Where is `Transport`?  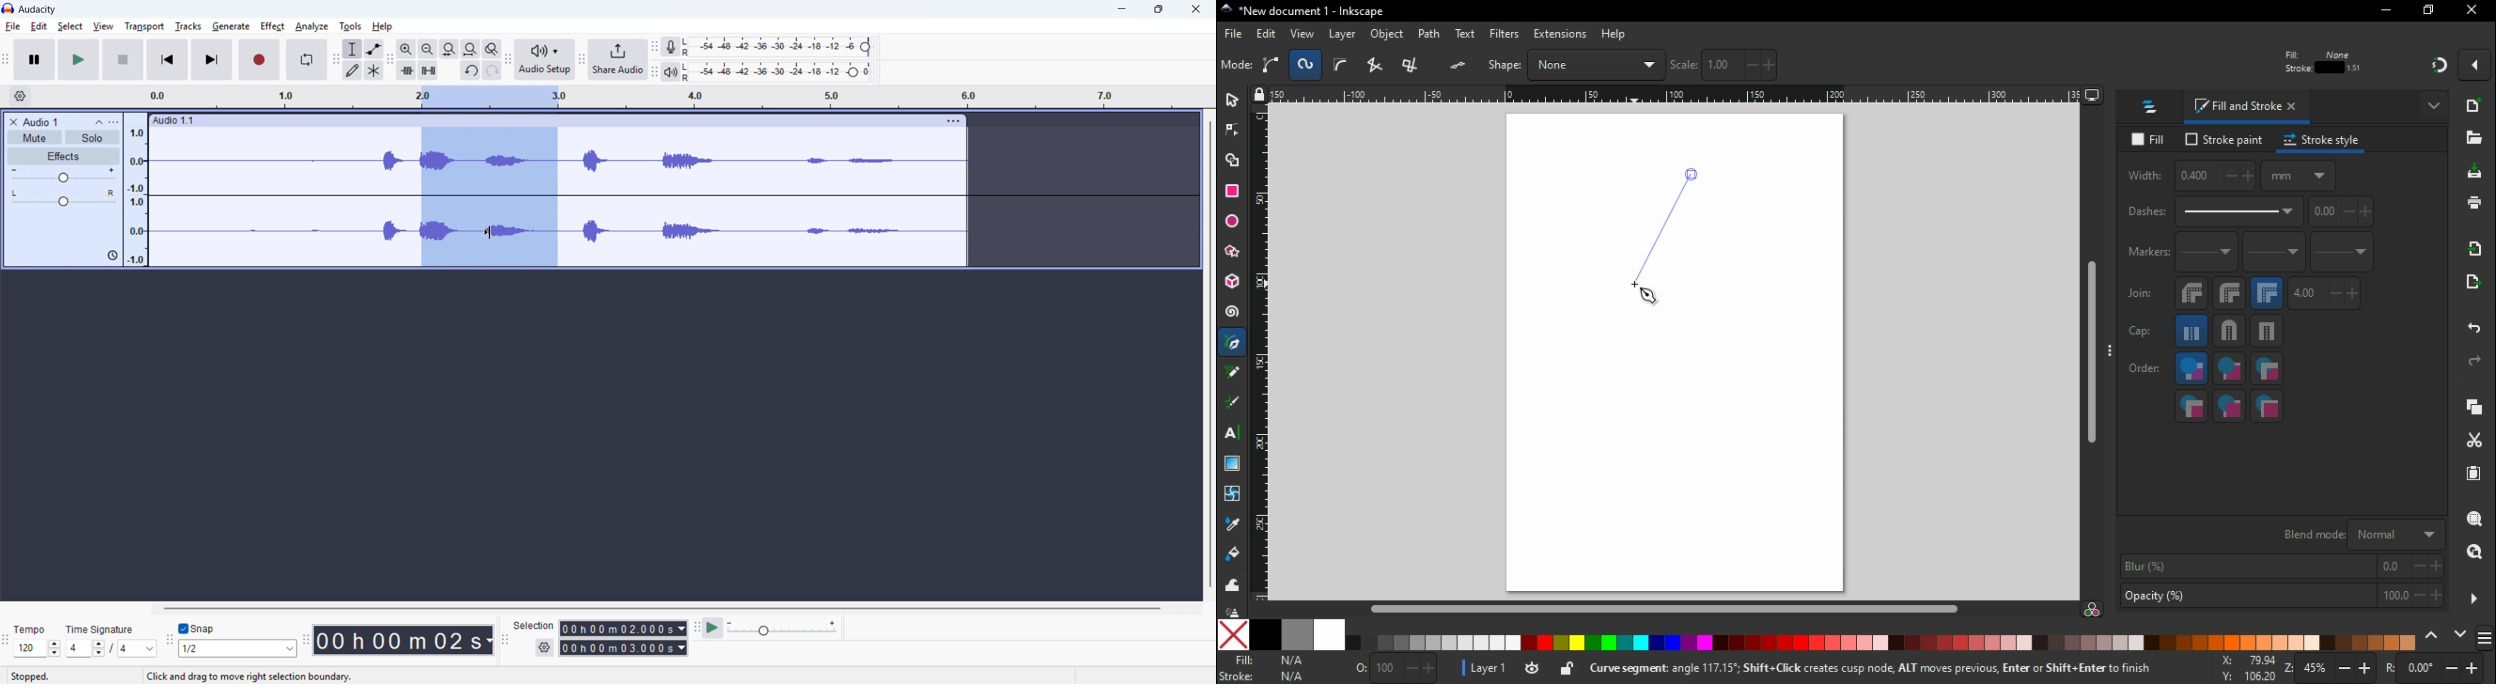
Transport is located at coordinates (144, 27).